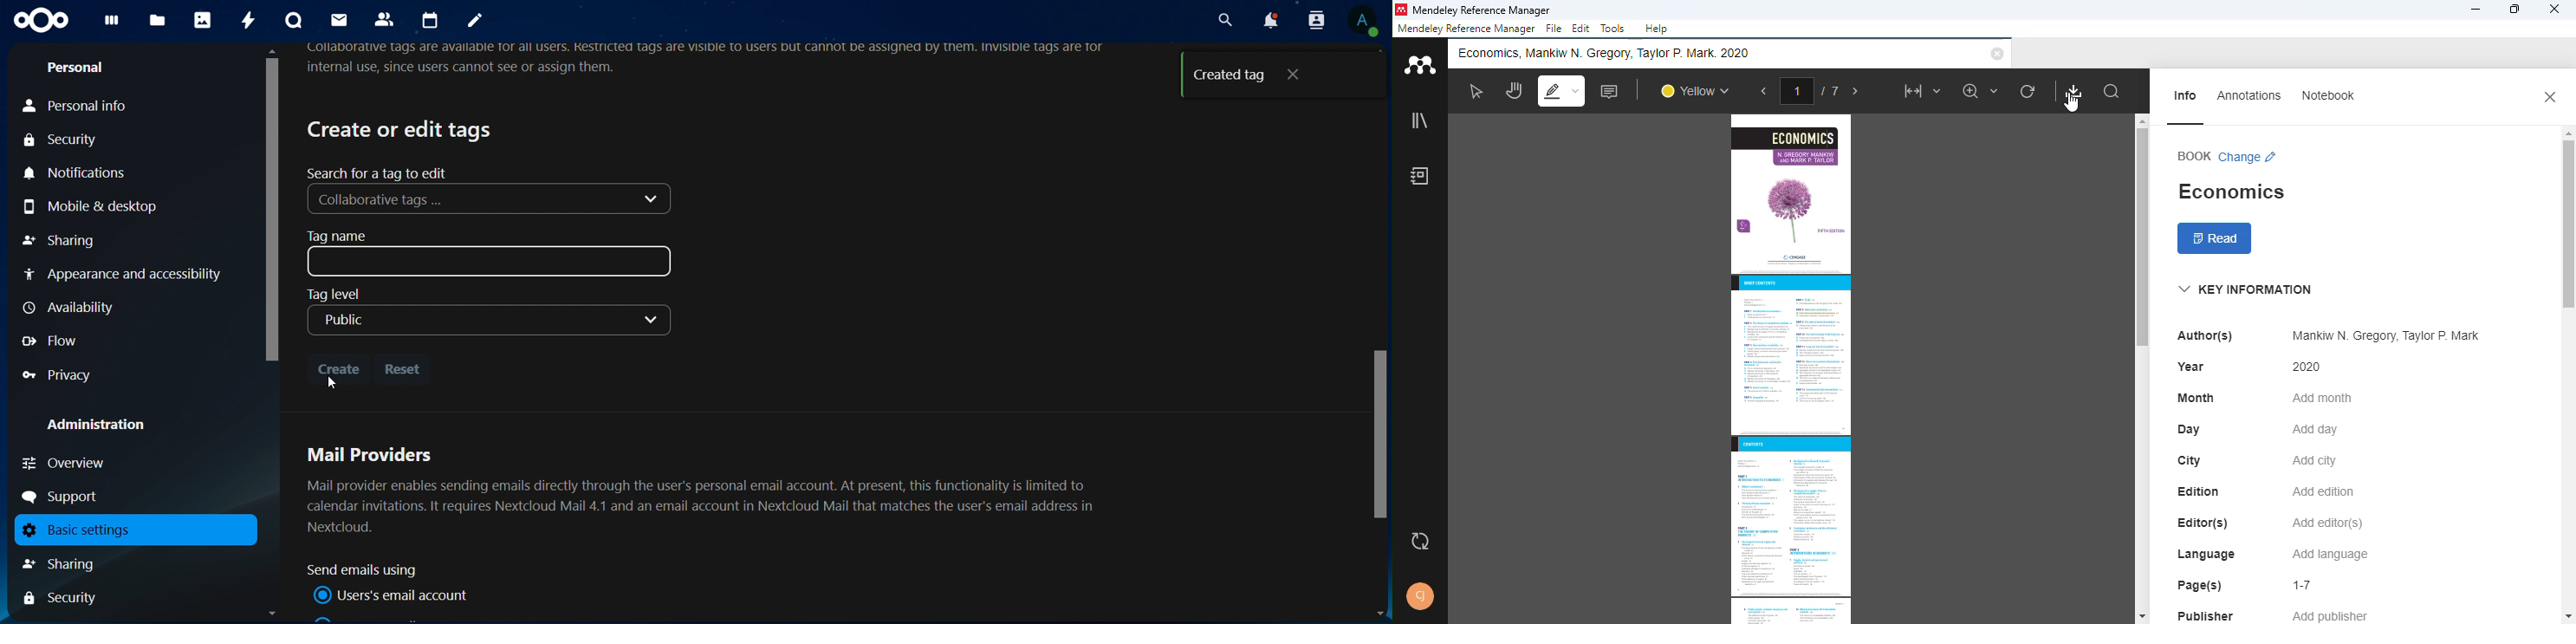 The width and height of the screenshot is (2576, 644). Describe the element at coordinates (334, 295) in the screenshot. I see `Tag level` at that location.